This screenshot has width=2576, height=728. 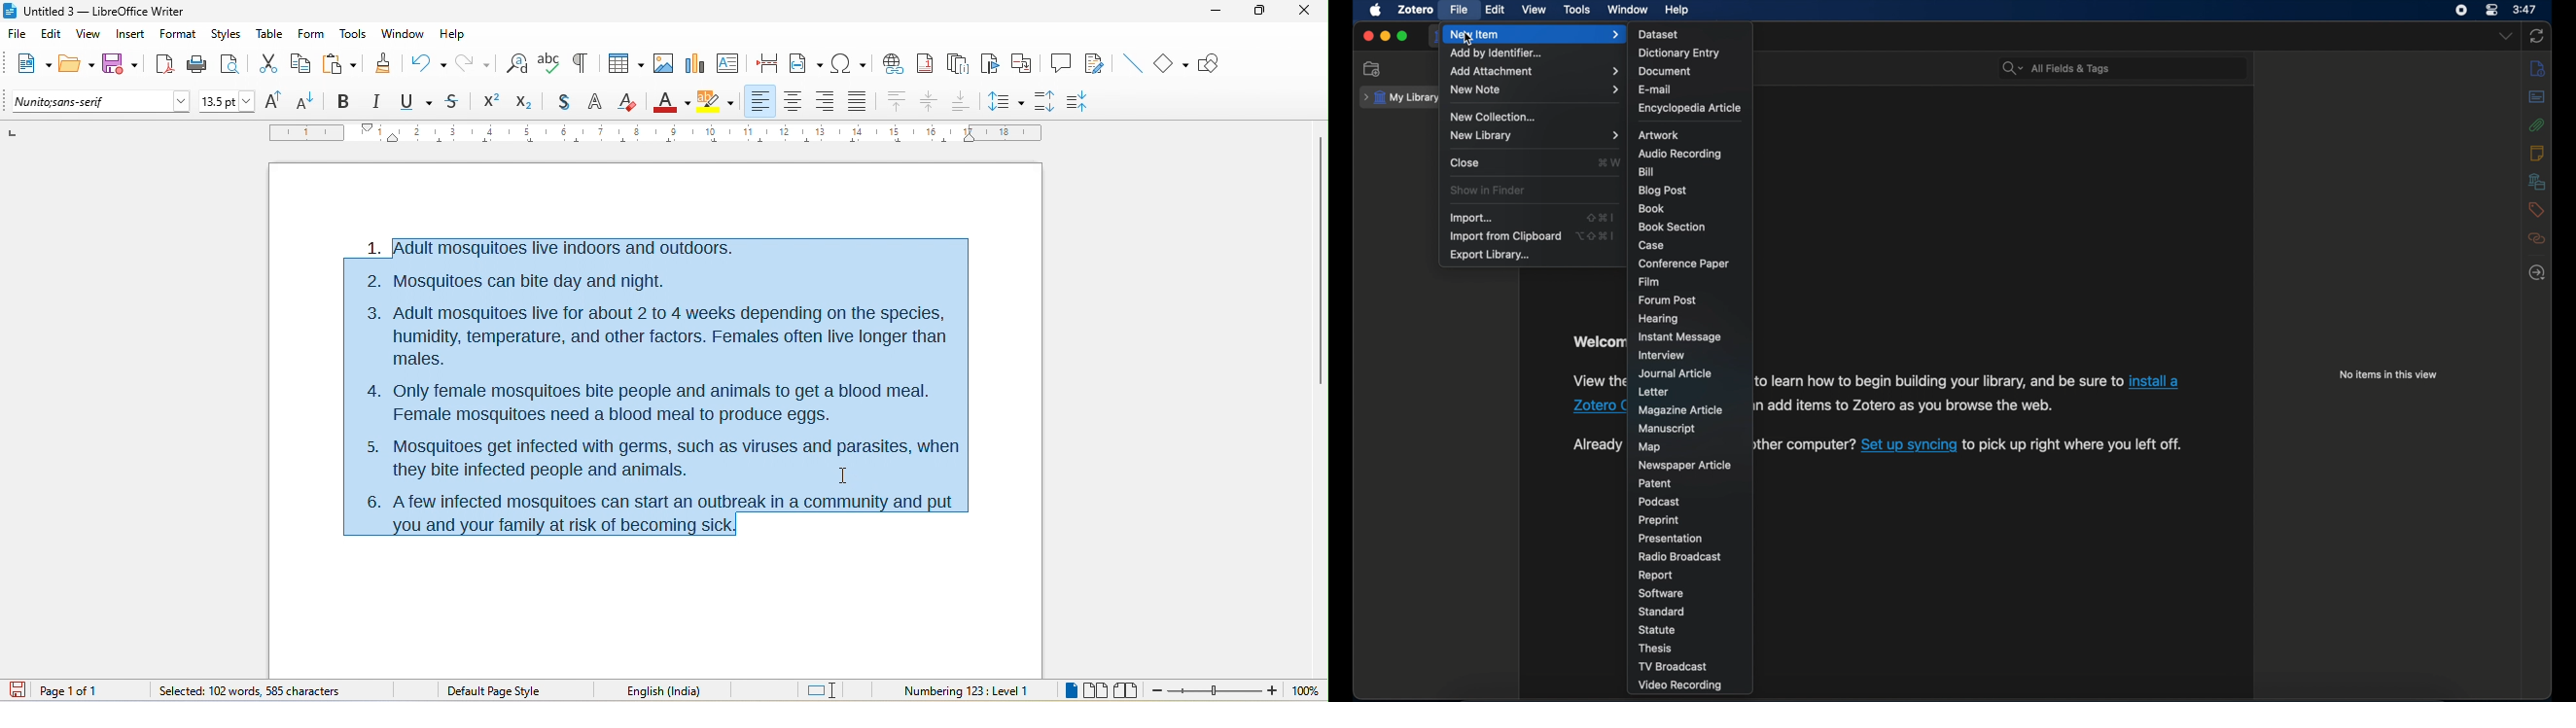 I want to click on abstract, so click(x=2538, y=97).